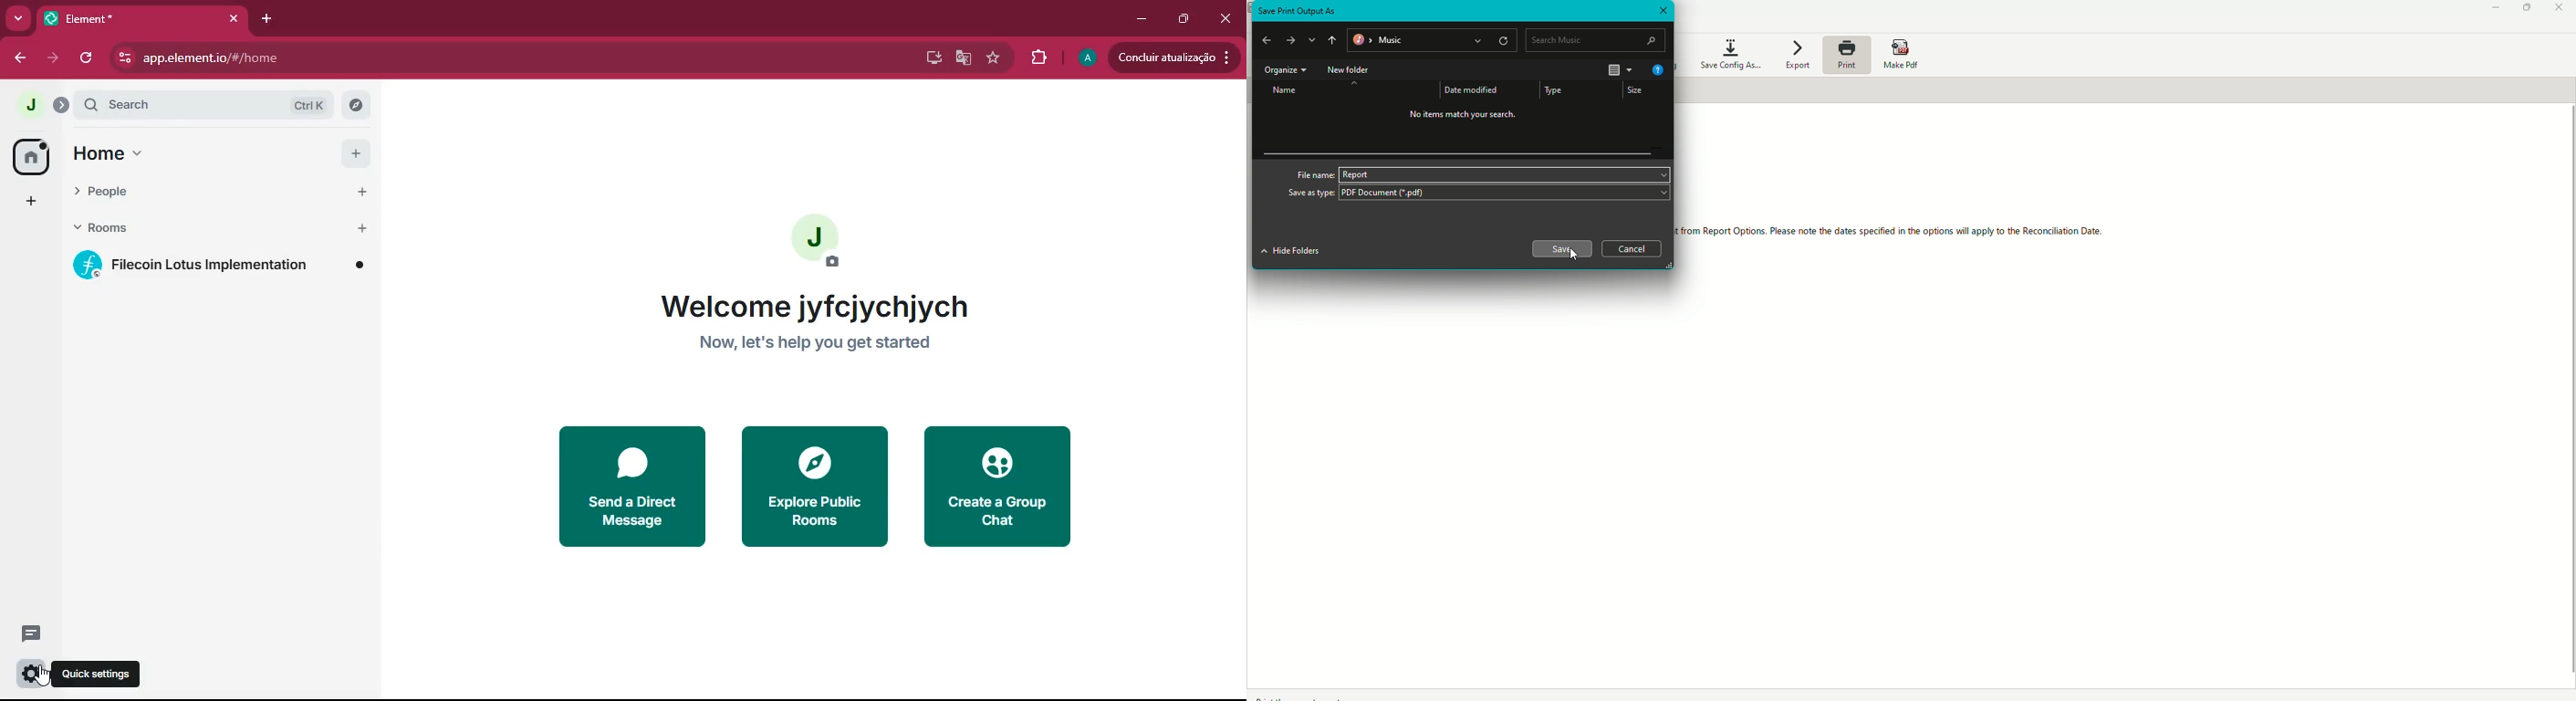  Describe the element at coordinates (1173, 58) in the screenshot. I see `update` at that location.